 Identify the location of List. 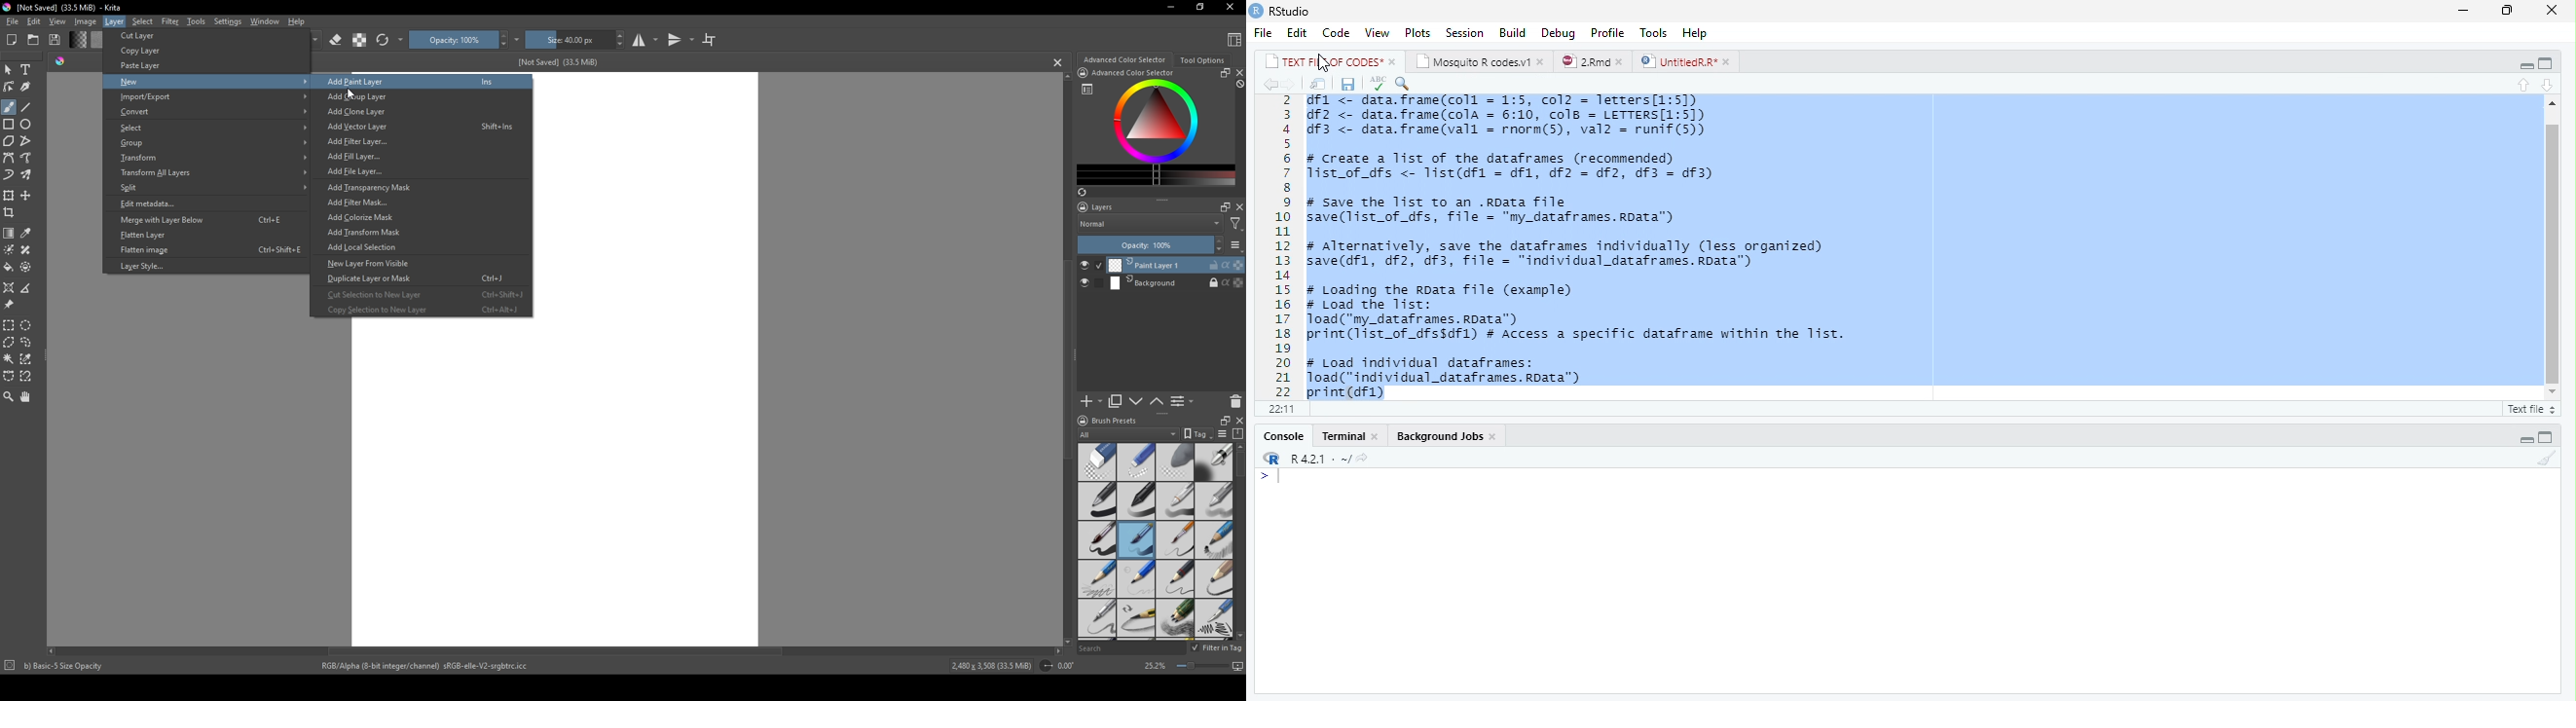
(1184, 402).